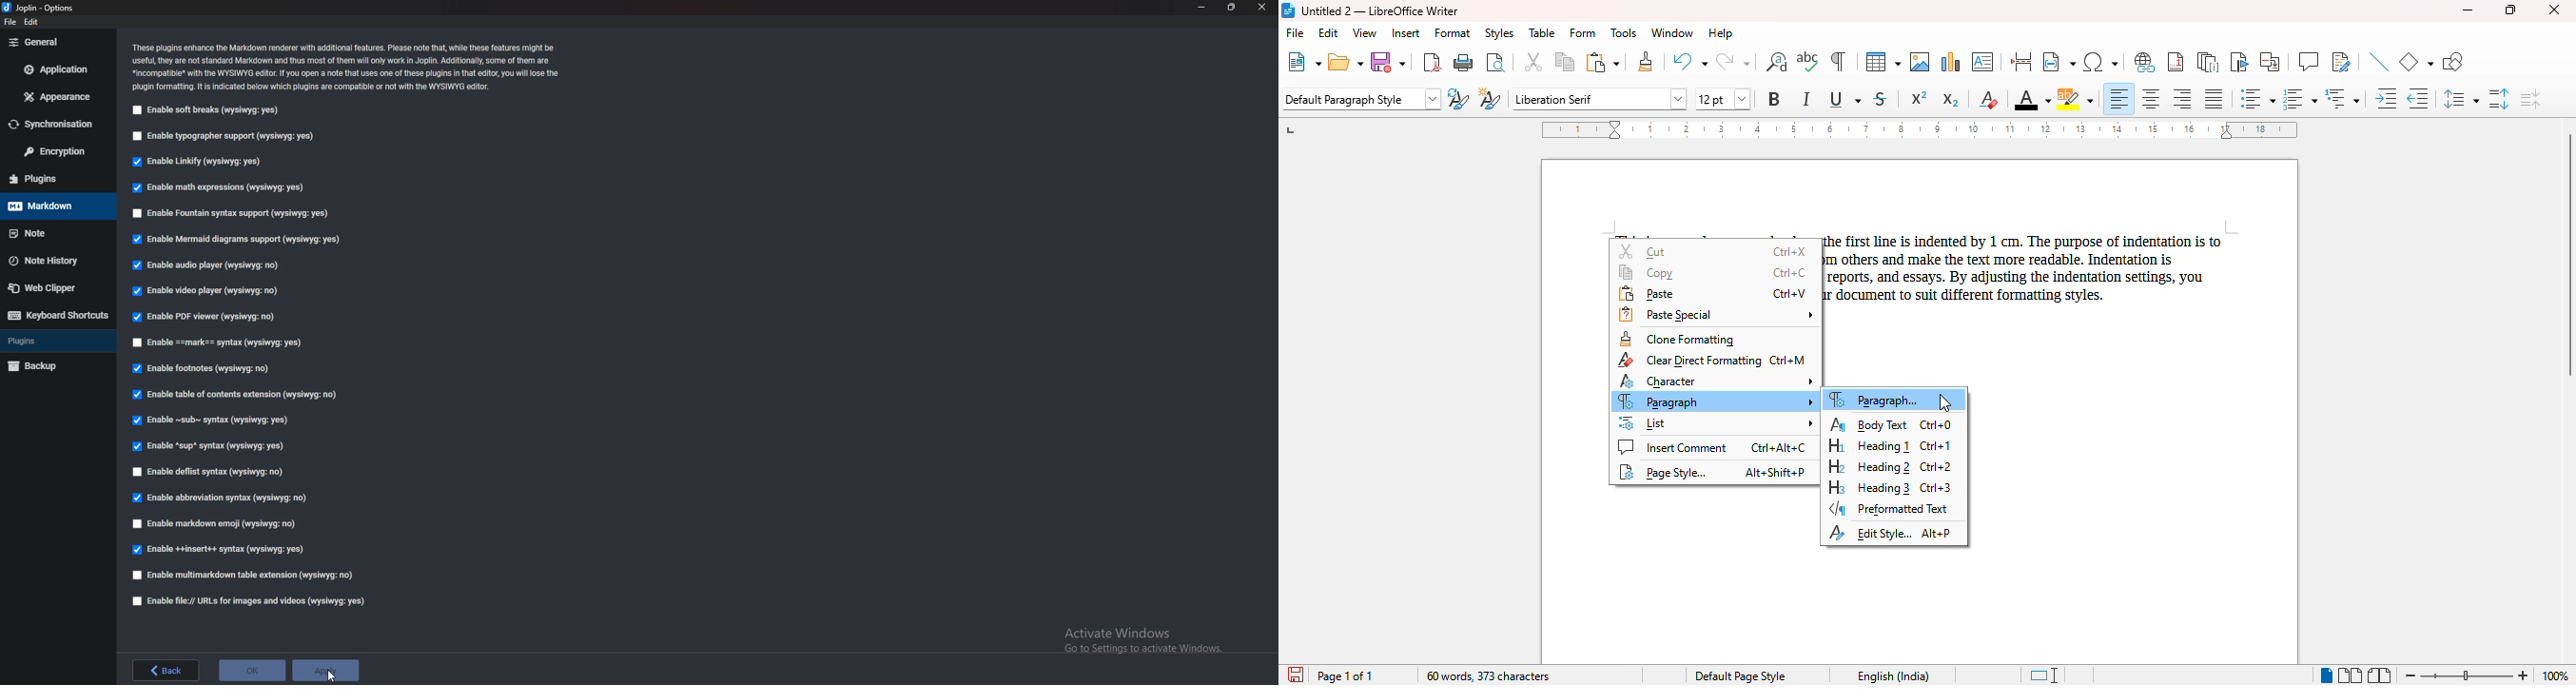 The width and height of the screenshot is (2576, 700). Describe the element at coordinates (1202, 6) in the screenshot. I see `minimize` at that location.